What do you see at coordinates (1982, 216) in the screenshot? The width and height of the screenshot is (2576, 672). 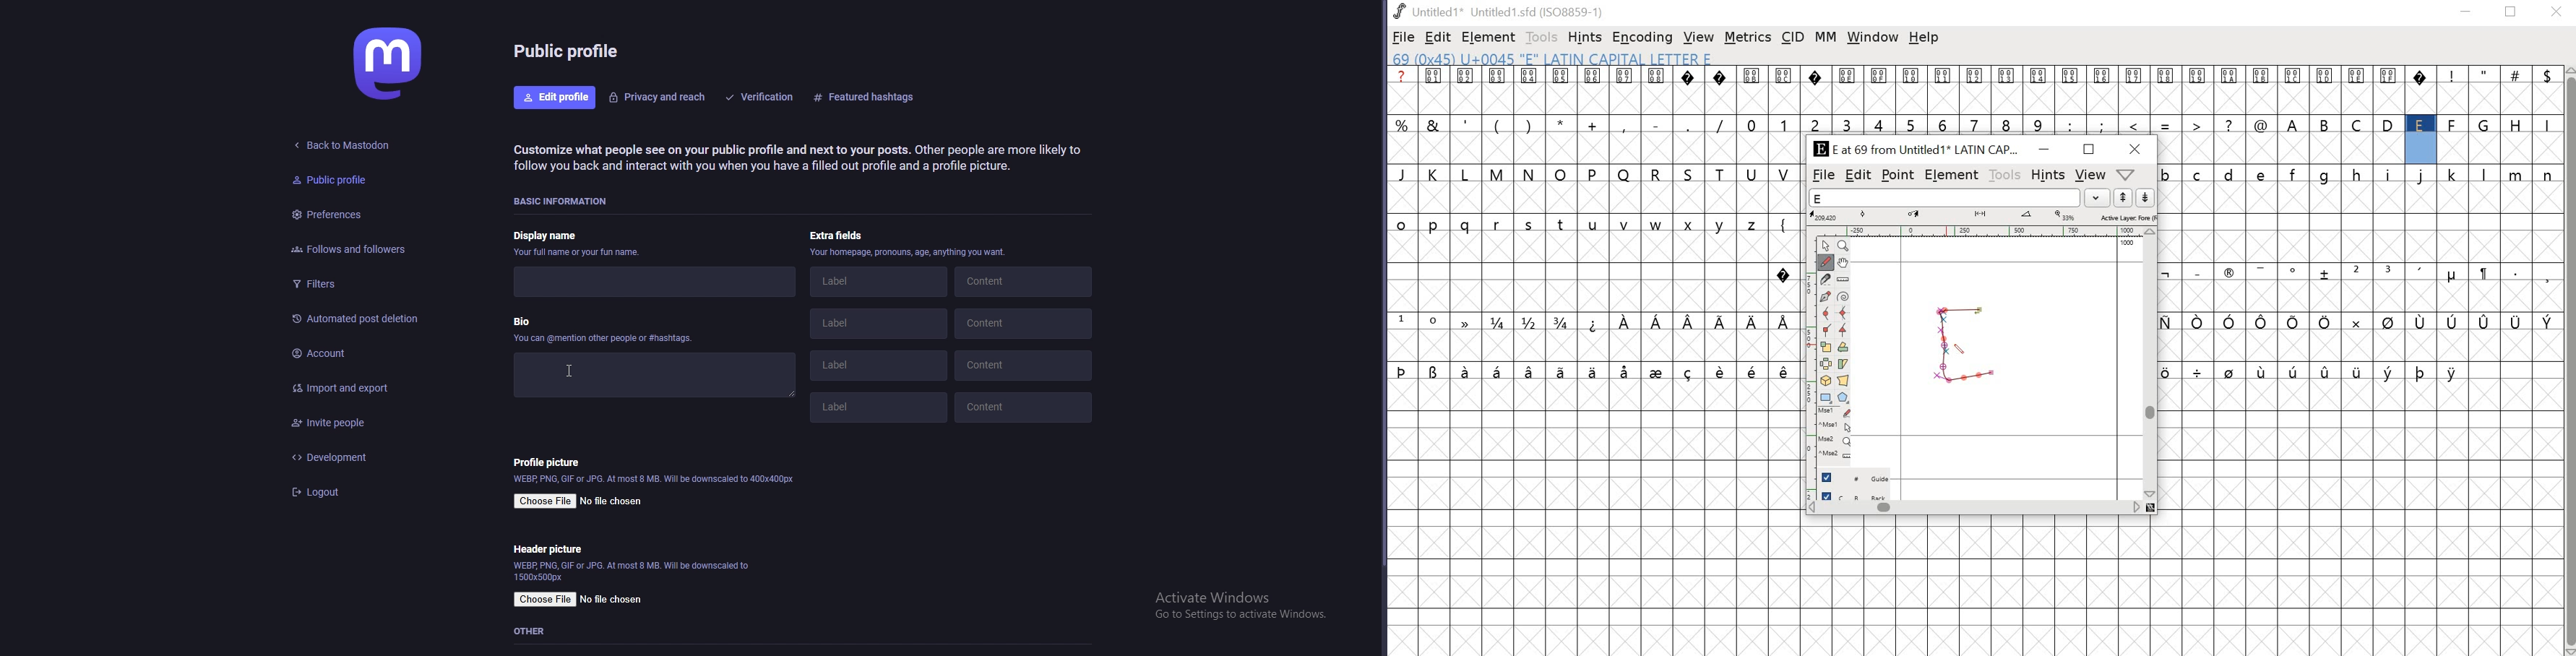 I see `measurements` at bounding box center [1982, 216].